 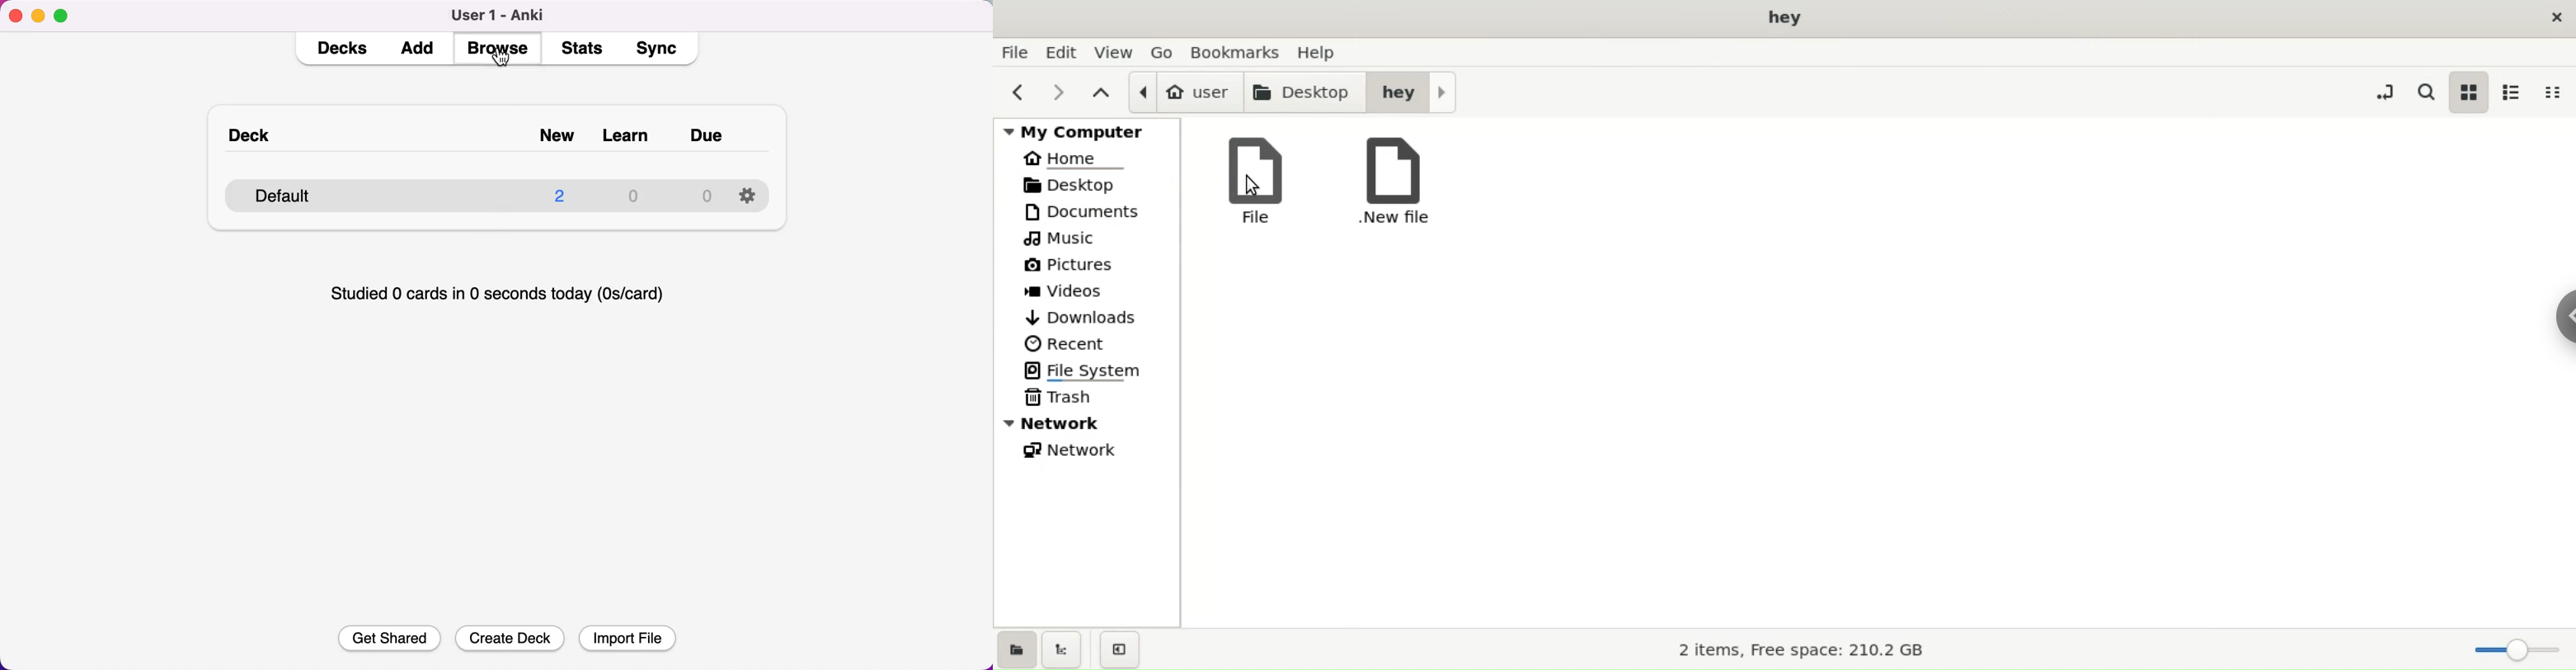 What do you see at coordinates (565, 194) in the screenshot?
I see `new quantity` at bounding box center [565, 194].